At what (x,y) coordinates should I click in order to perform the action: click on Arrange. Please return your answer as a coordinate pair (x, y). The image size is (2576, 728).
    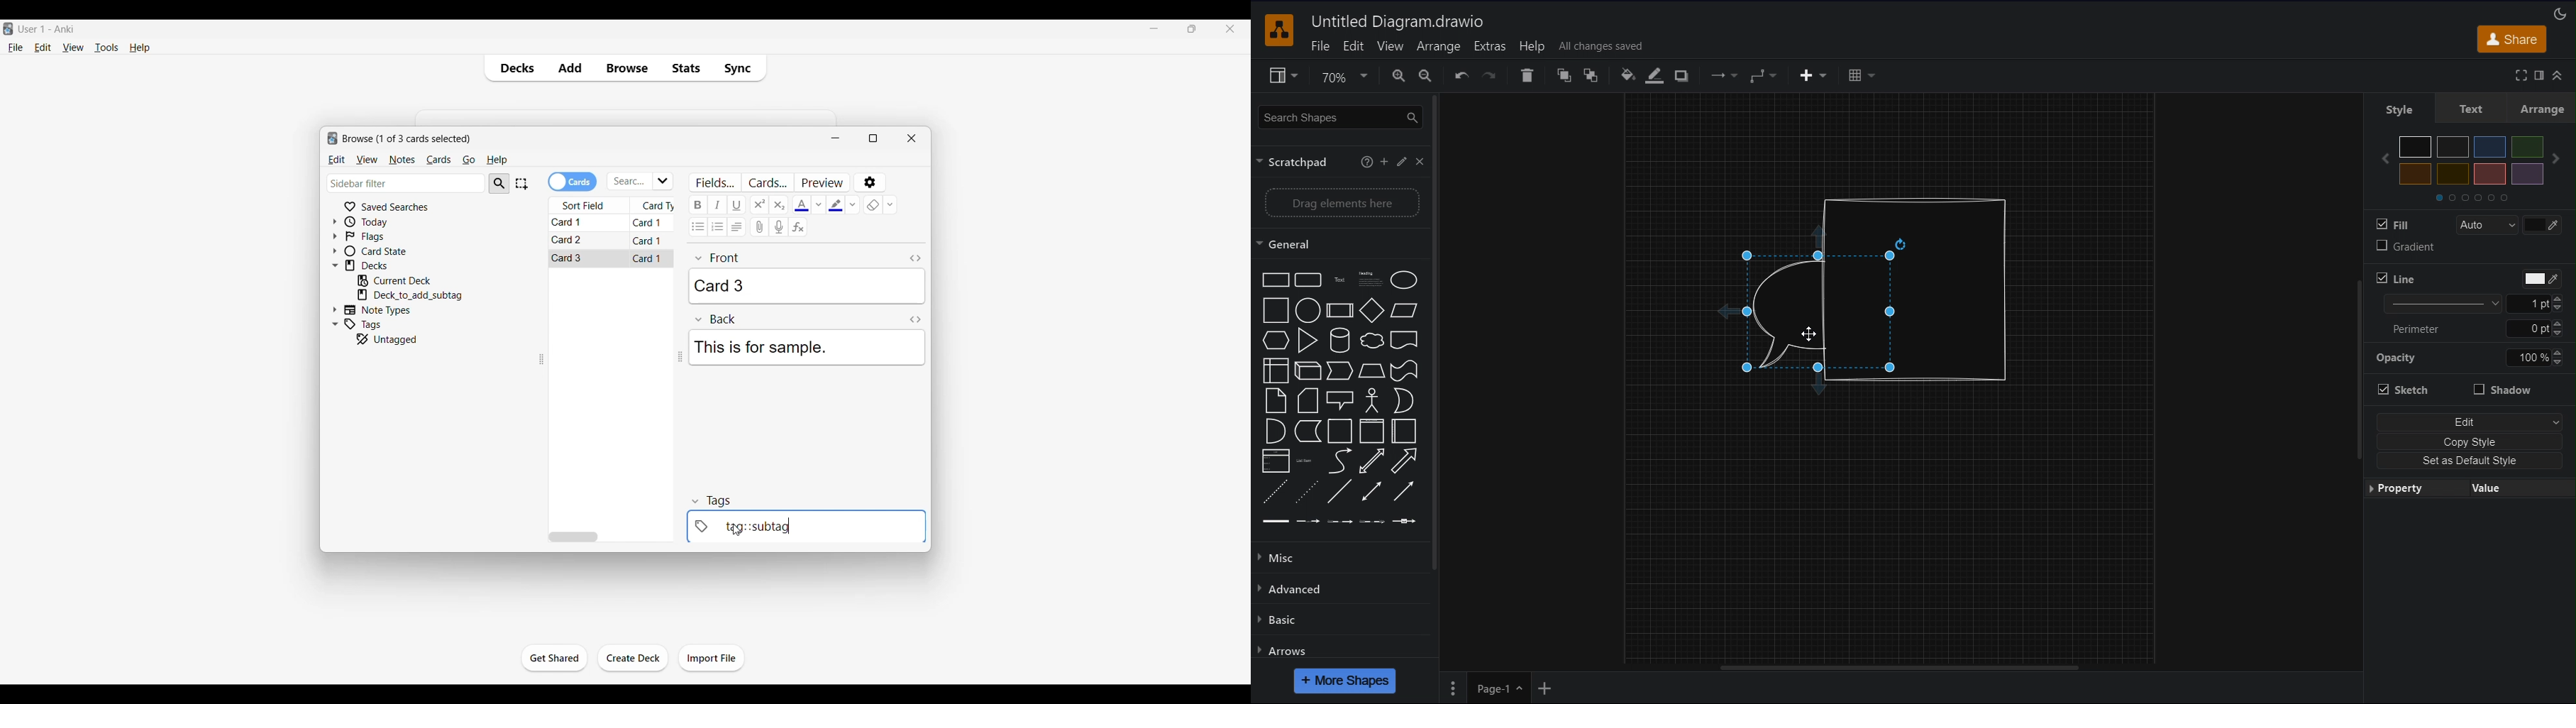
    Looking at the image, I should click on (1439, 46).